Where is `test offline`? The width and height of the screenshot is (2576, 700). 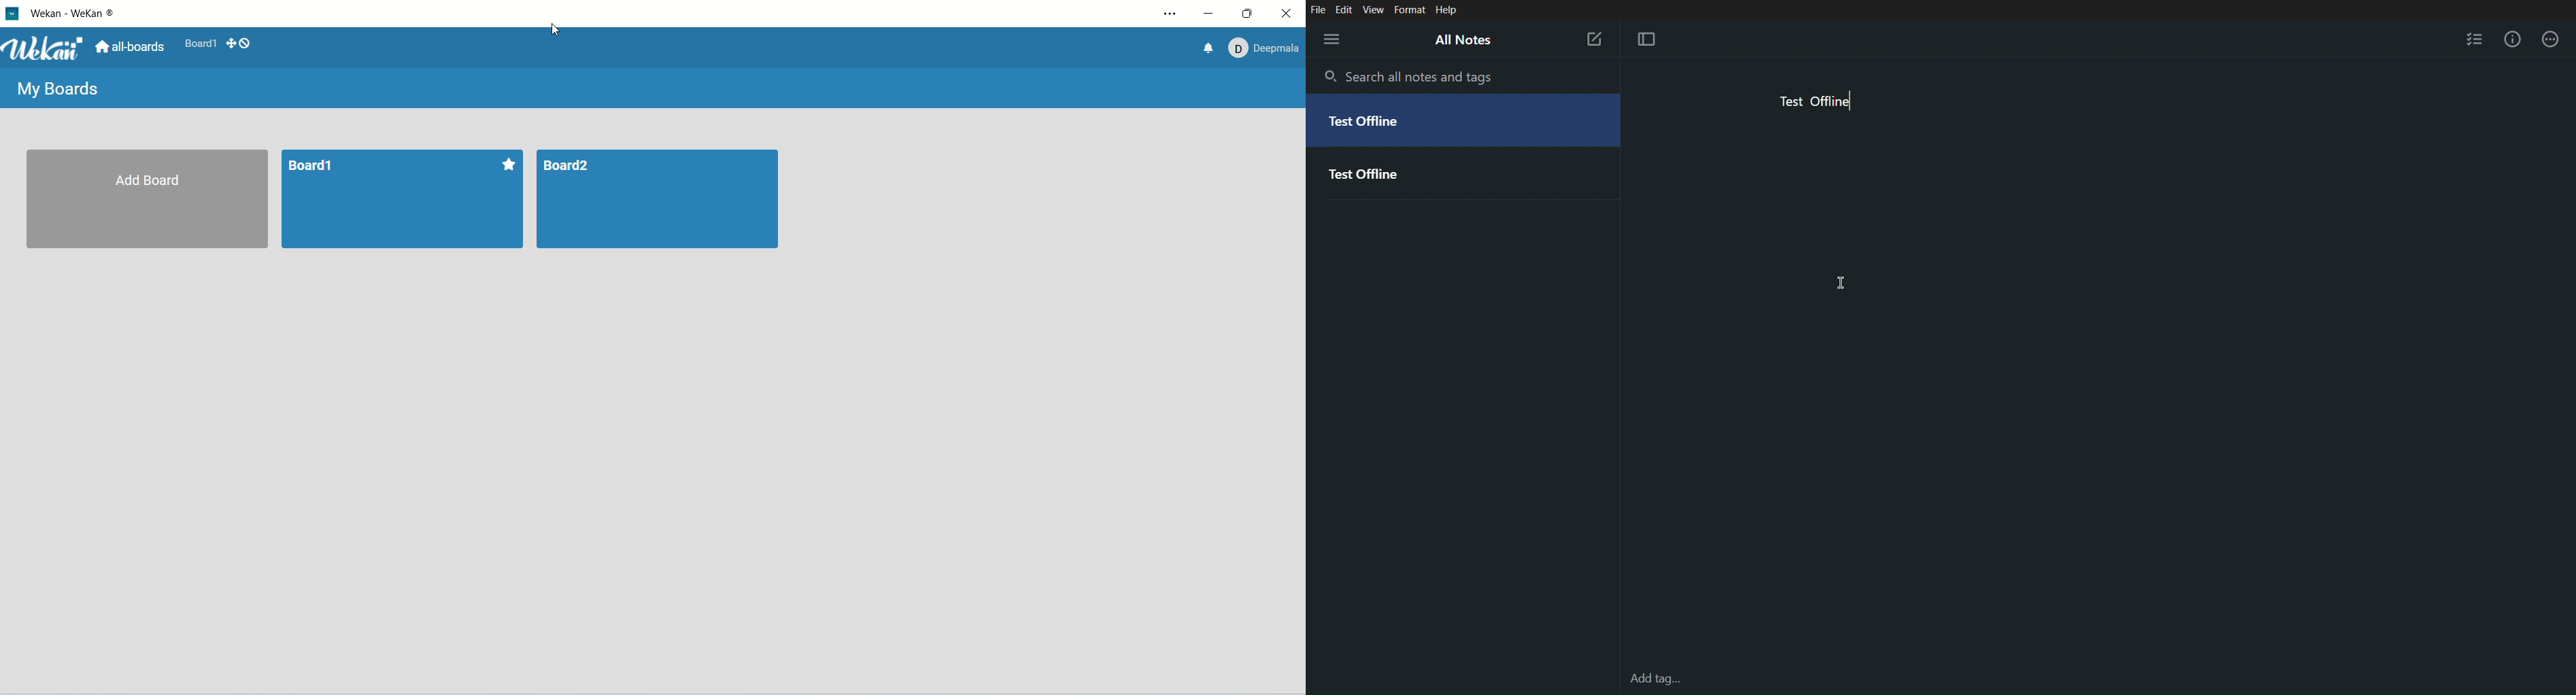 test offline is located at coordinates (1465, 120).